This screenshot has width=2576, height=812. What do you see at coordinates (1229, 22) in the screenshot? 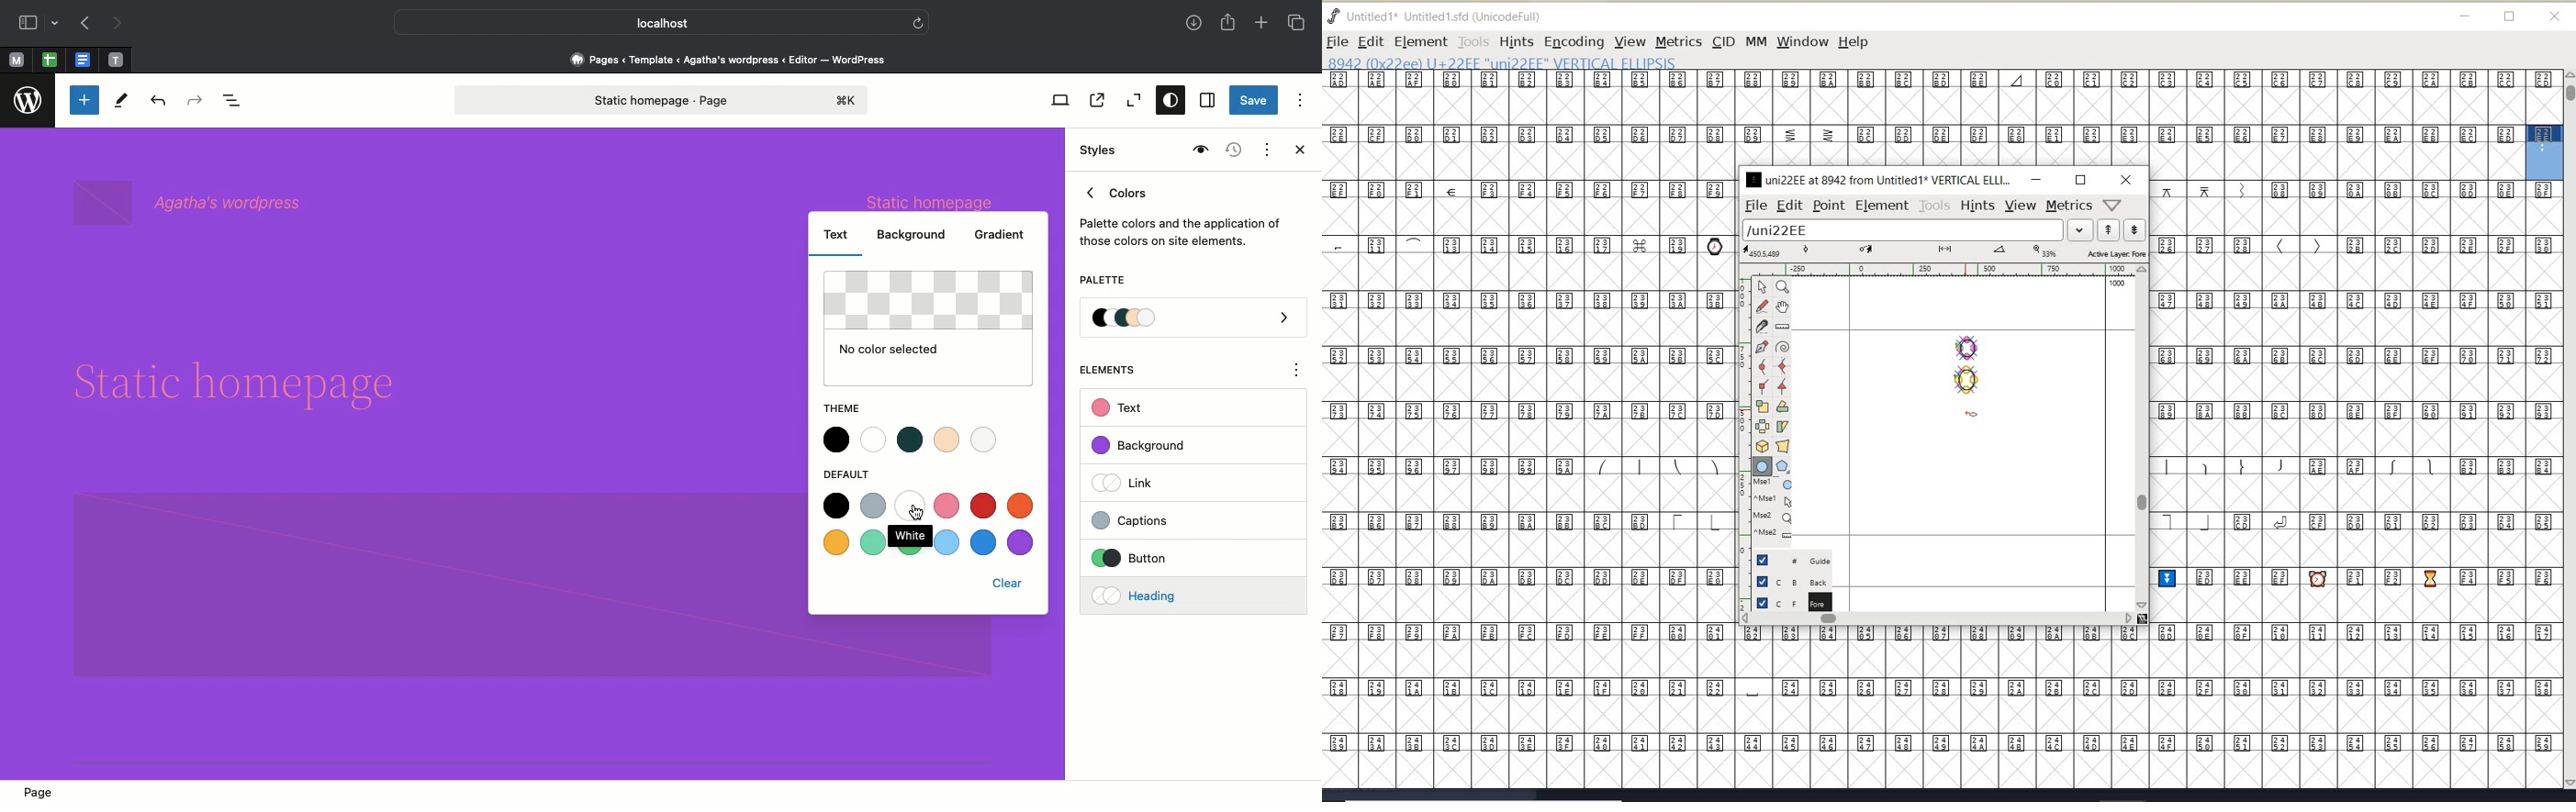
I see `Share` at bounding box center [1229, 22].